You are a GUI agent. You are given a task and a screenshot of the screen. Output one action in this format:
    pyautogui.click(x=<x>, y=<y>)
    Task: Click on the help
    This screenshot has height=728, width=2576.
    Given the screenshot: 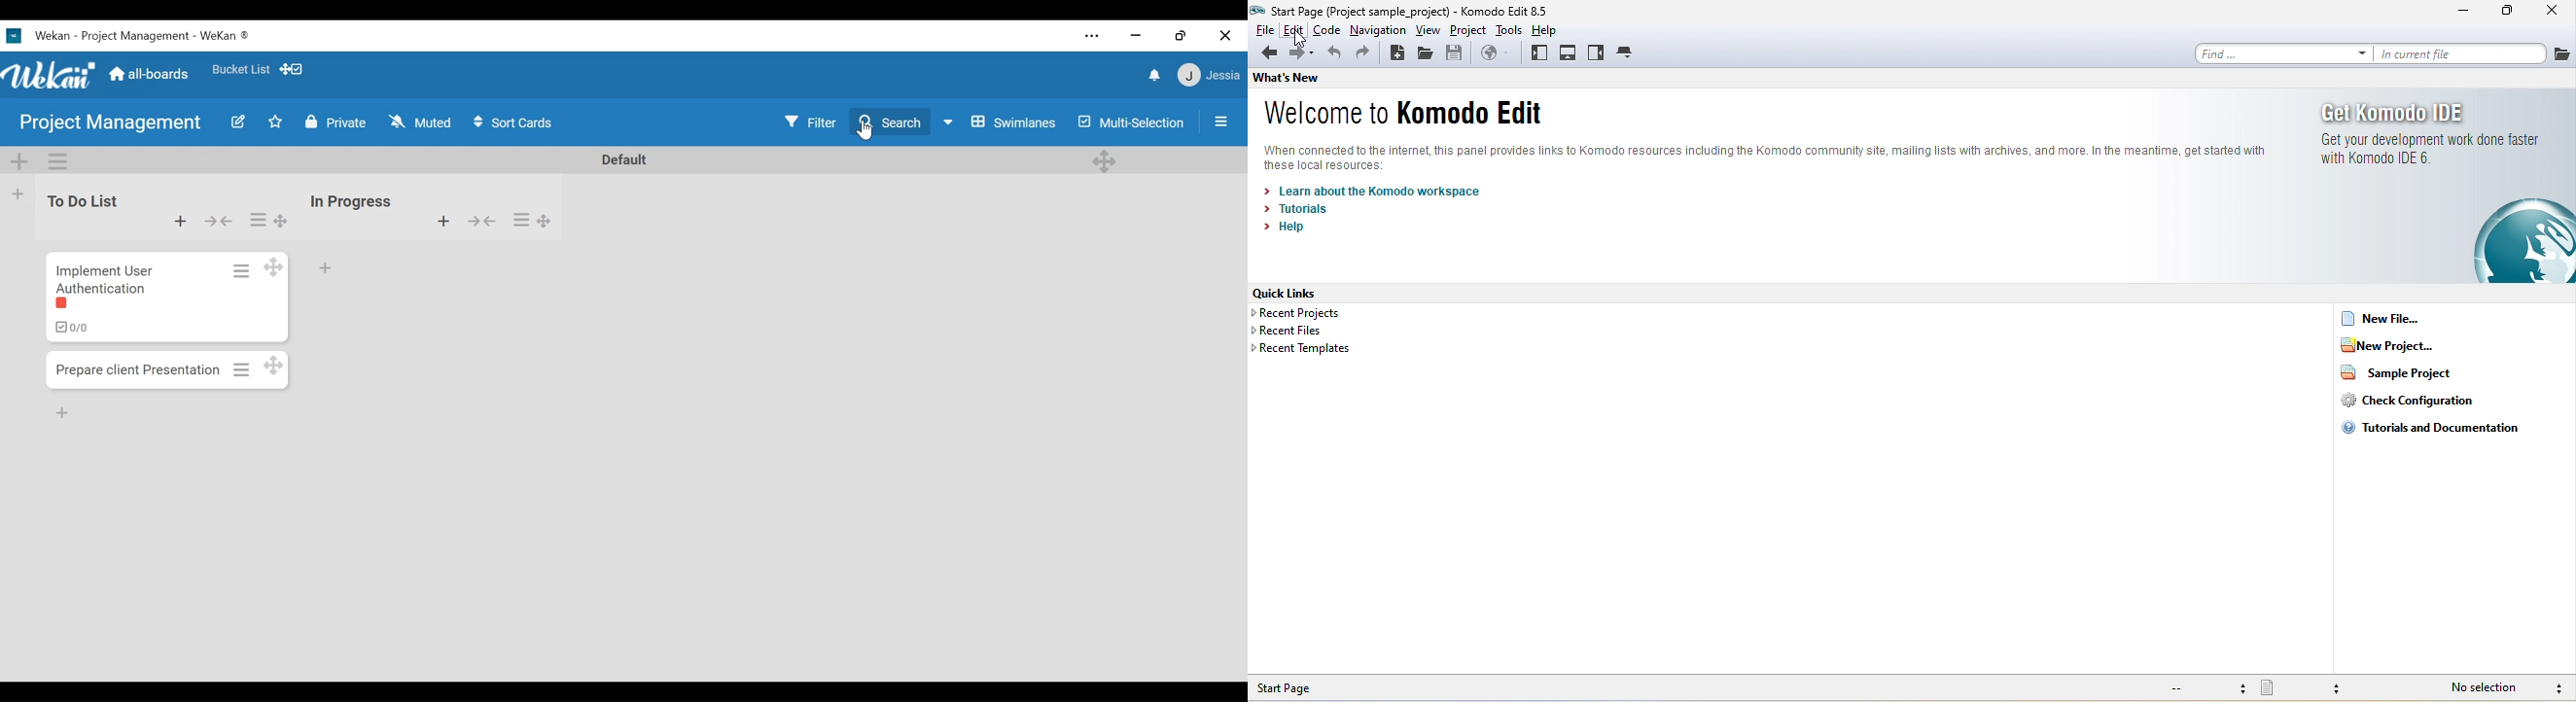 What is the action you would take?
    pyautogui.click(x=1286, y=228)
    